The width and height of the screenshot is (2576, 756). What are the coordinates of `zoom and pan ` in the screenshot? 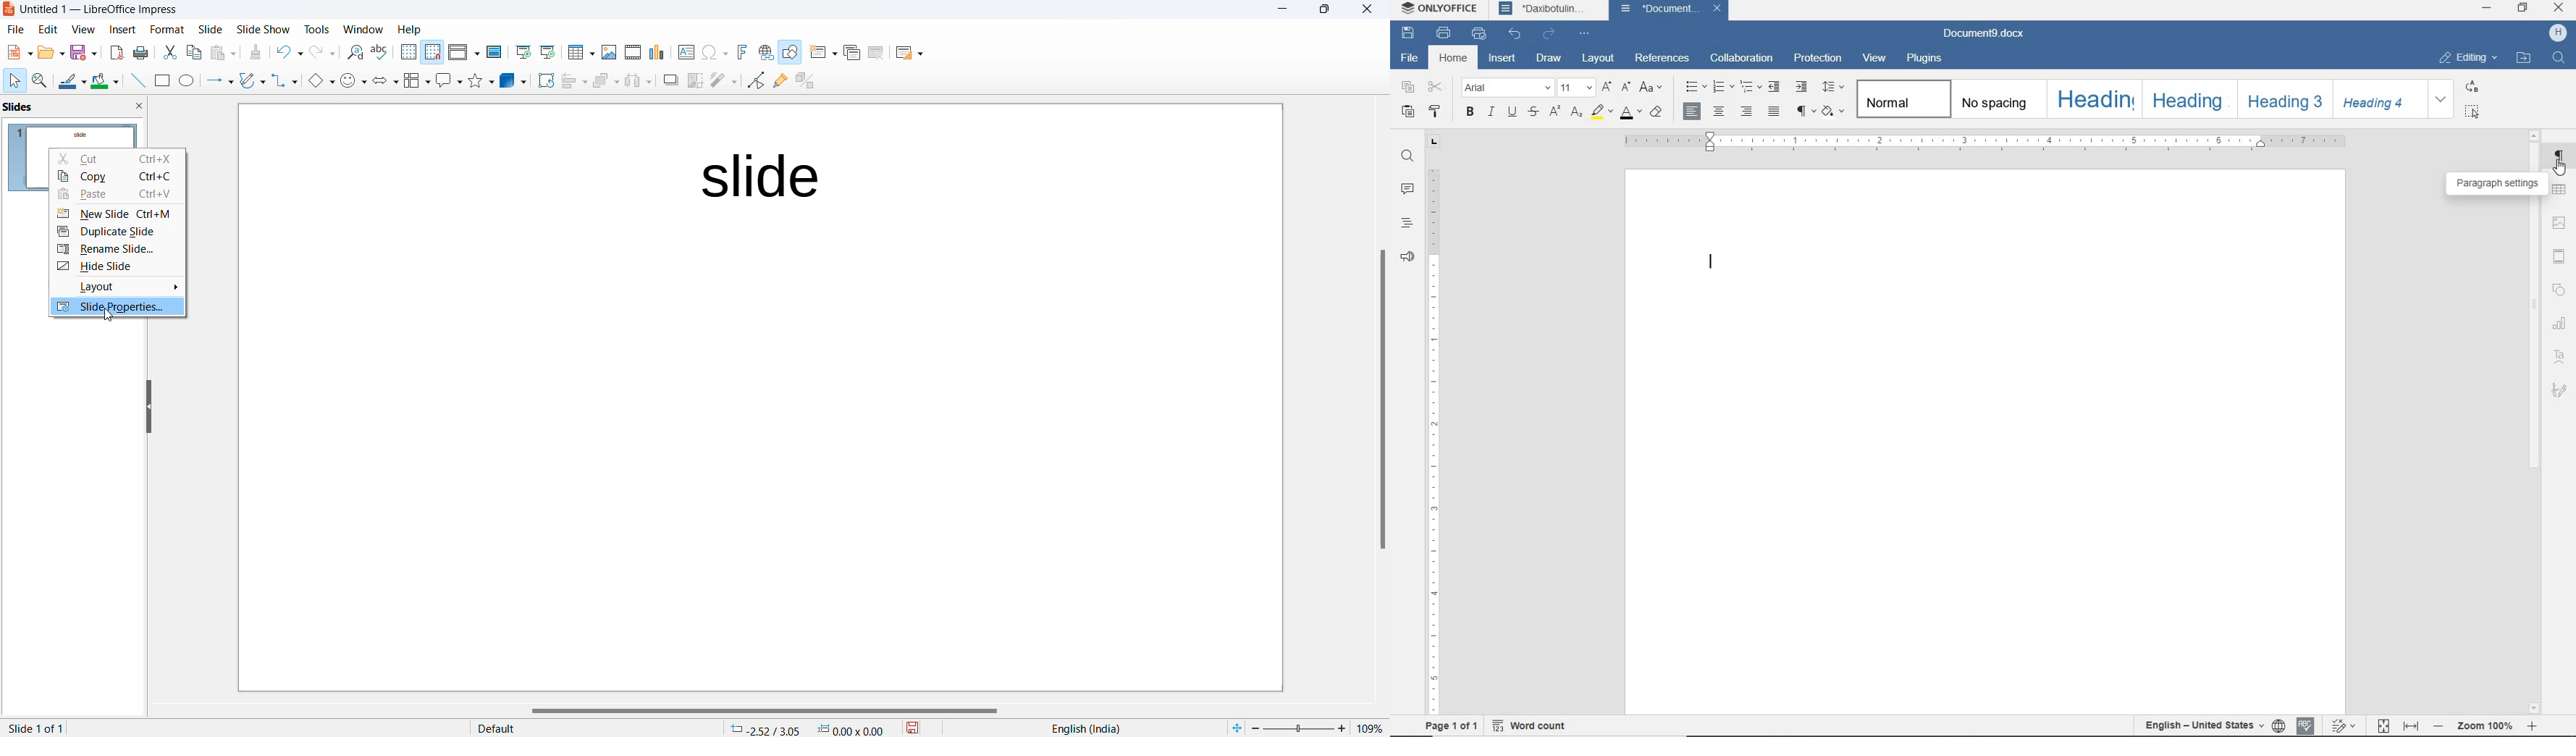 It's located at (41, 83).